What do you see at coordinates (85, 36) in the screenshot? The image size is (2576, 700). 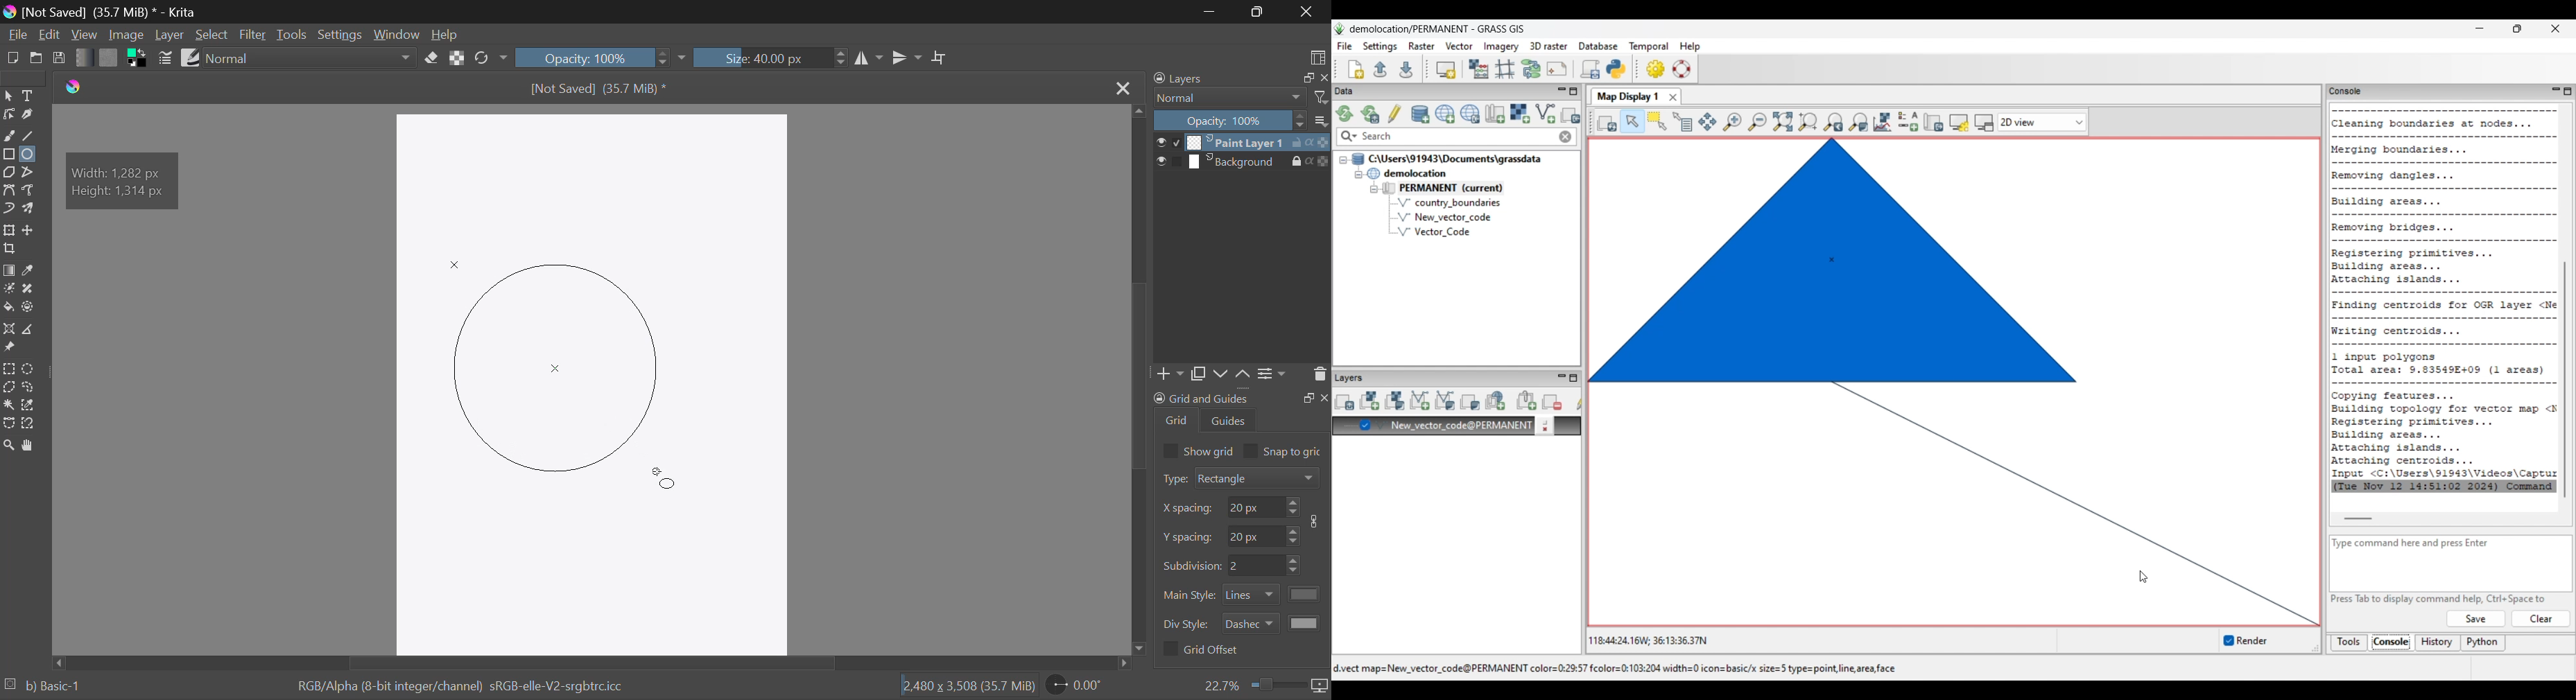 I see `View` at bounding box center [85, 36].